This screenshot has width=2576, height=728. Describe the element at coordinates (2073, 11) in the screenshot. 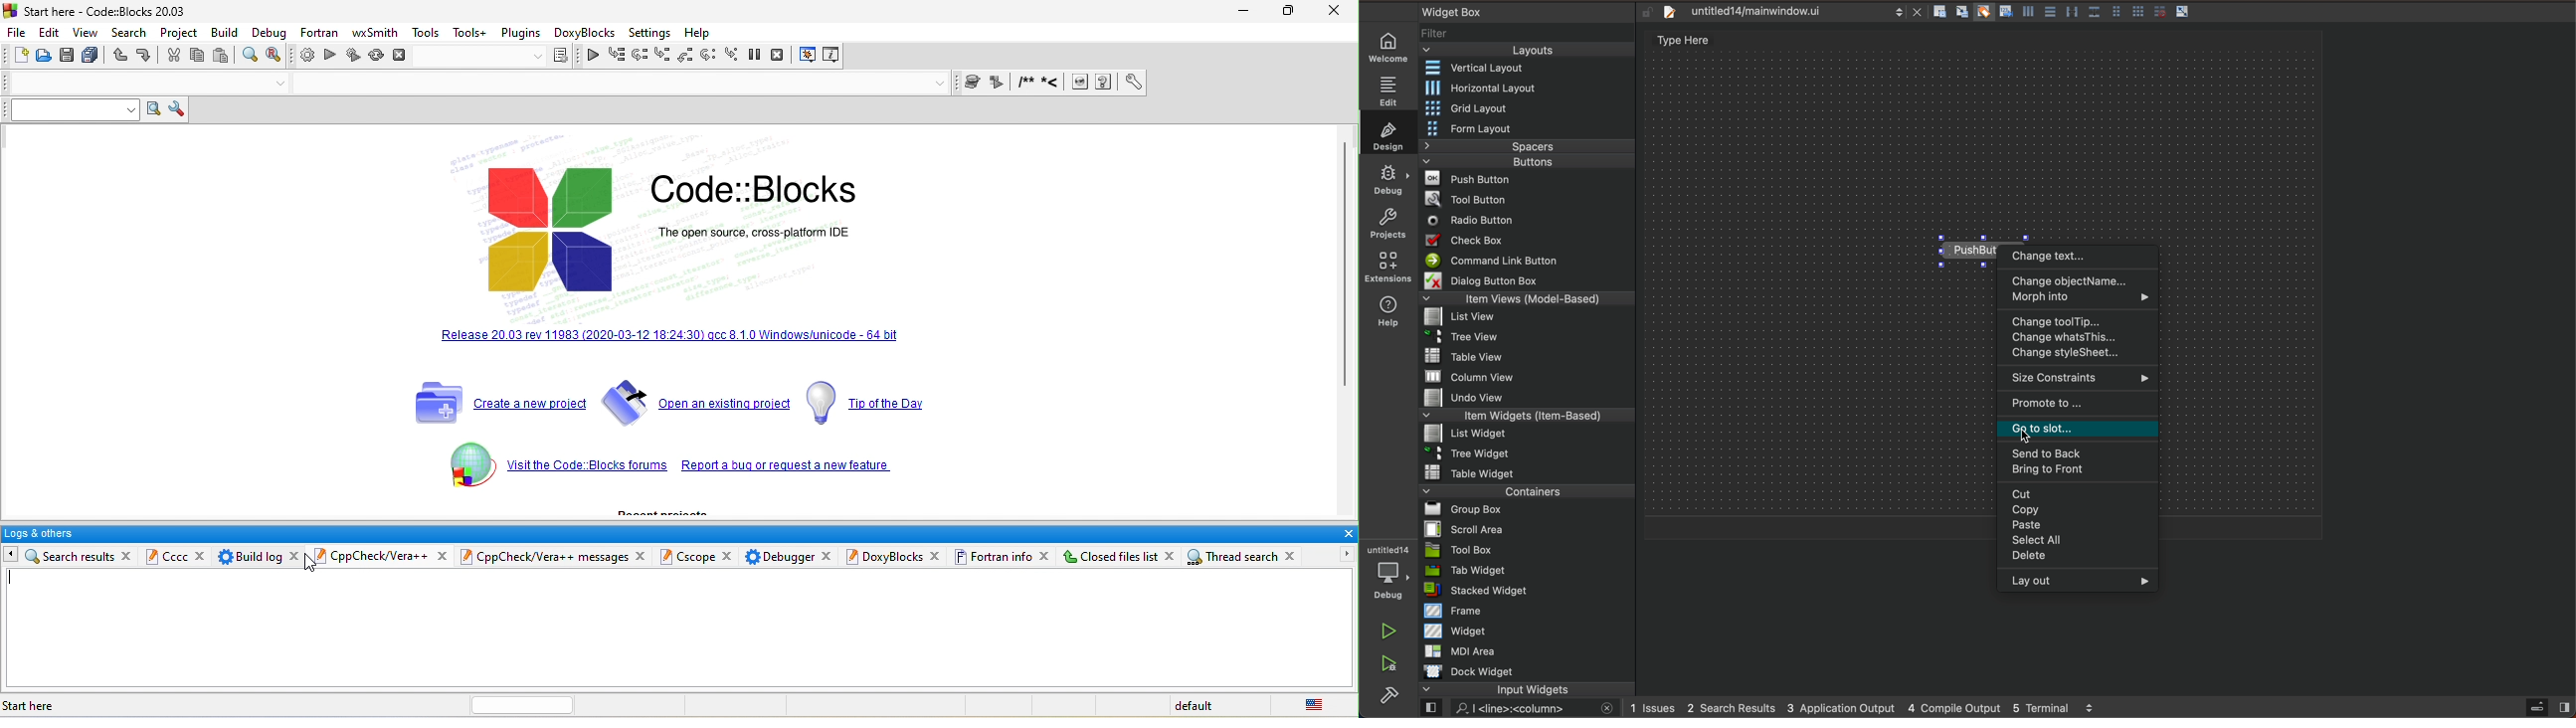

I see `` at that location.